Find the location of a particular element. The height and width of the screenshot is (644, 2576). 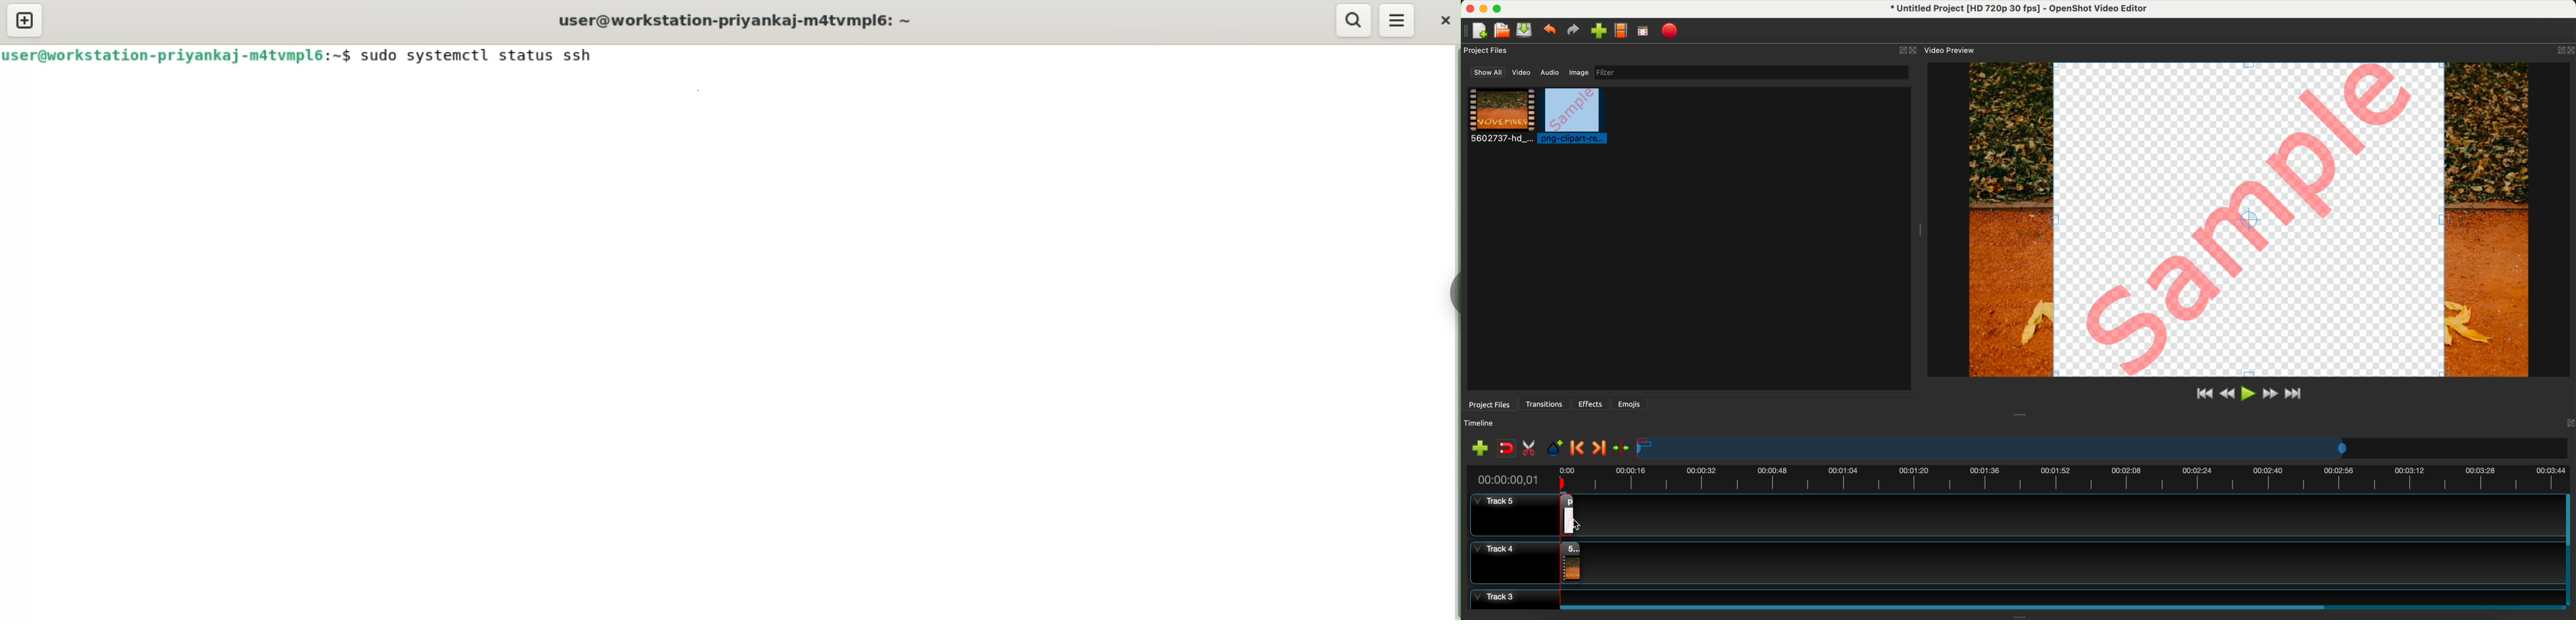

new tab is located at coordinates (31, 20).